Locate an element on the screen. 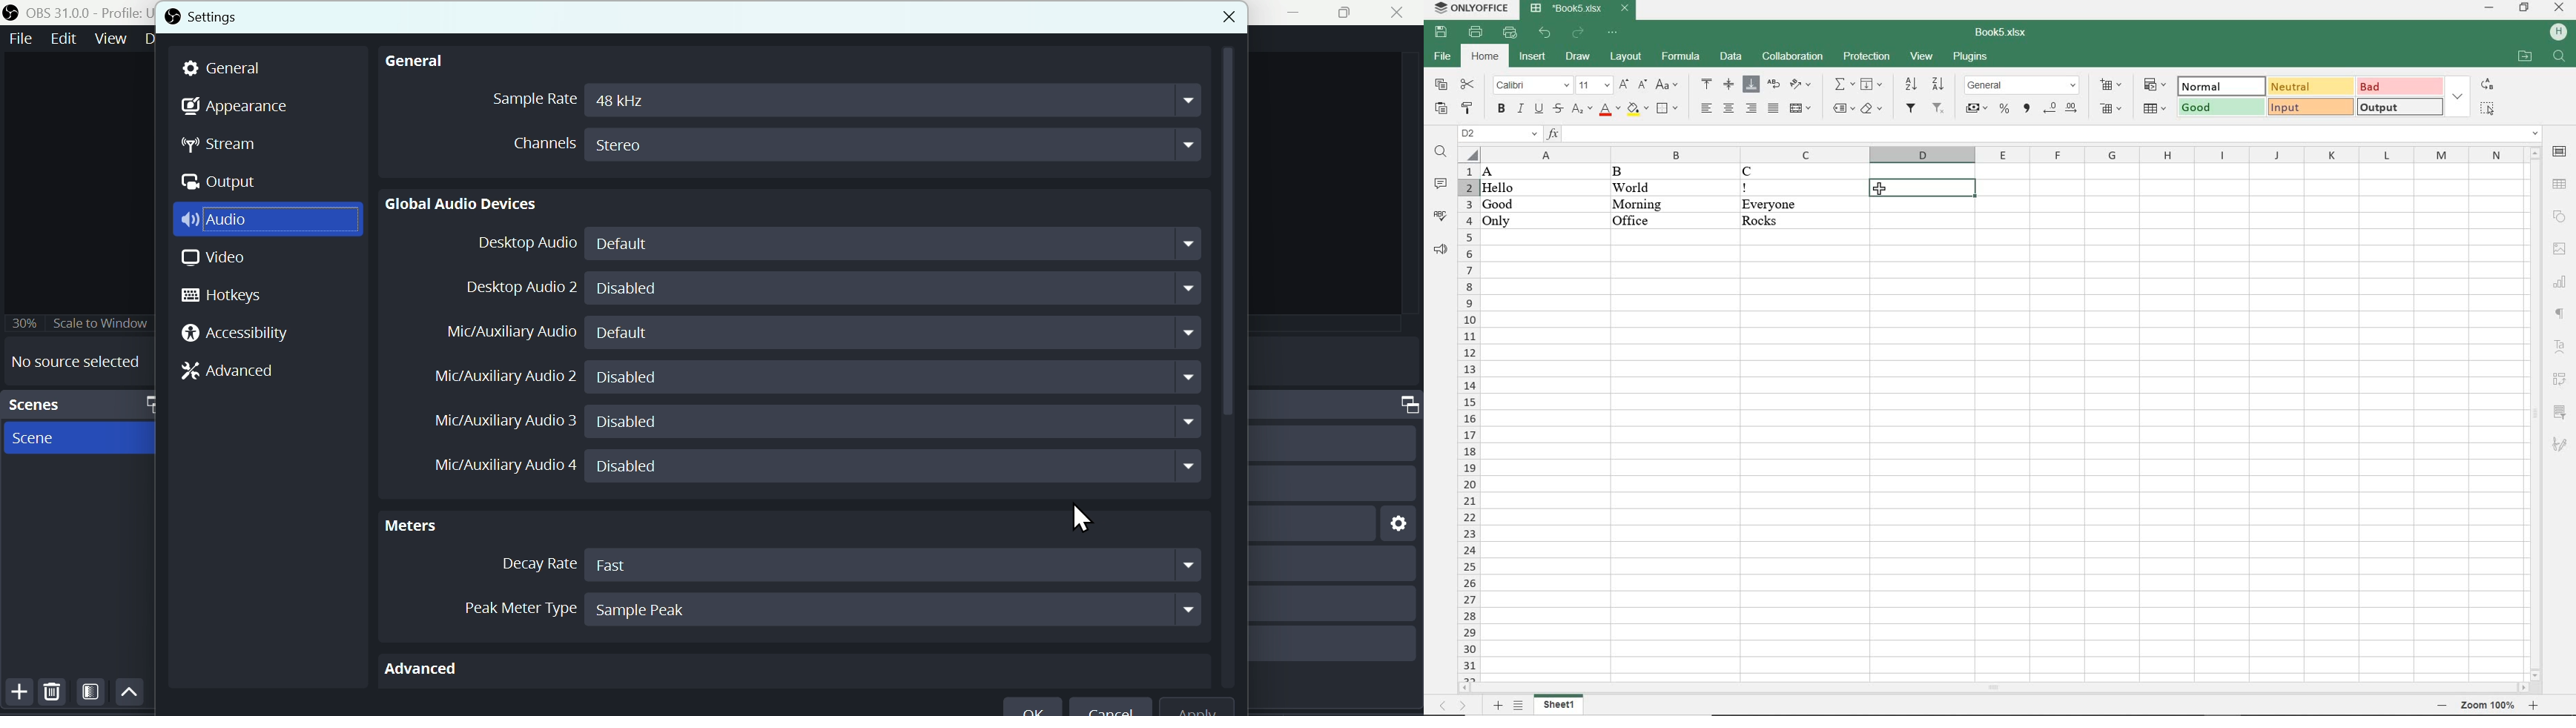 The image size is (2576, 728). Cancel is located at coordinates (1112, 704).